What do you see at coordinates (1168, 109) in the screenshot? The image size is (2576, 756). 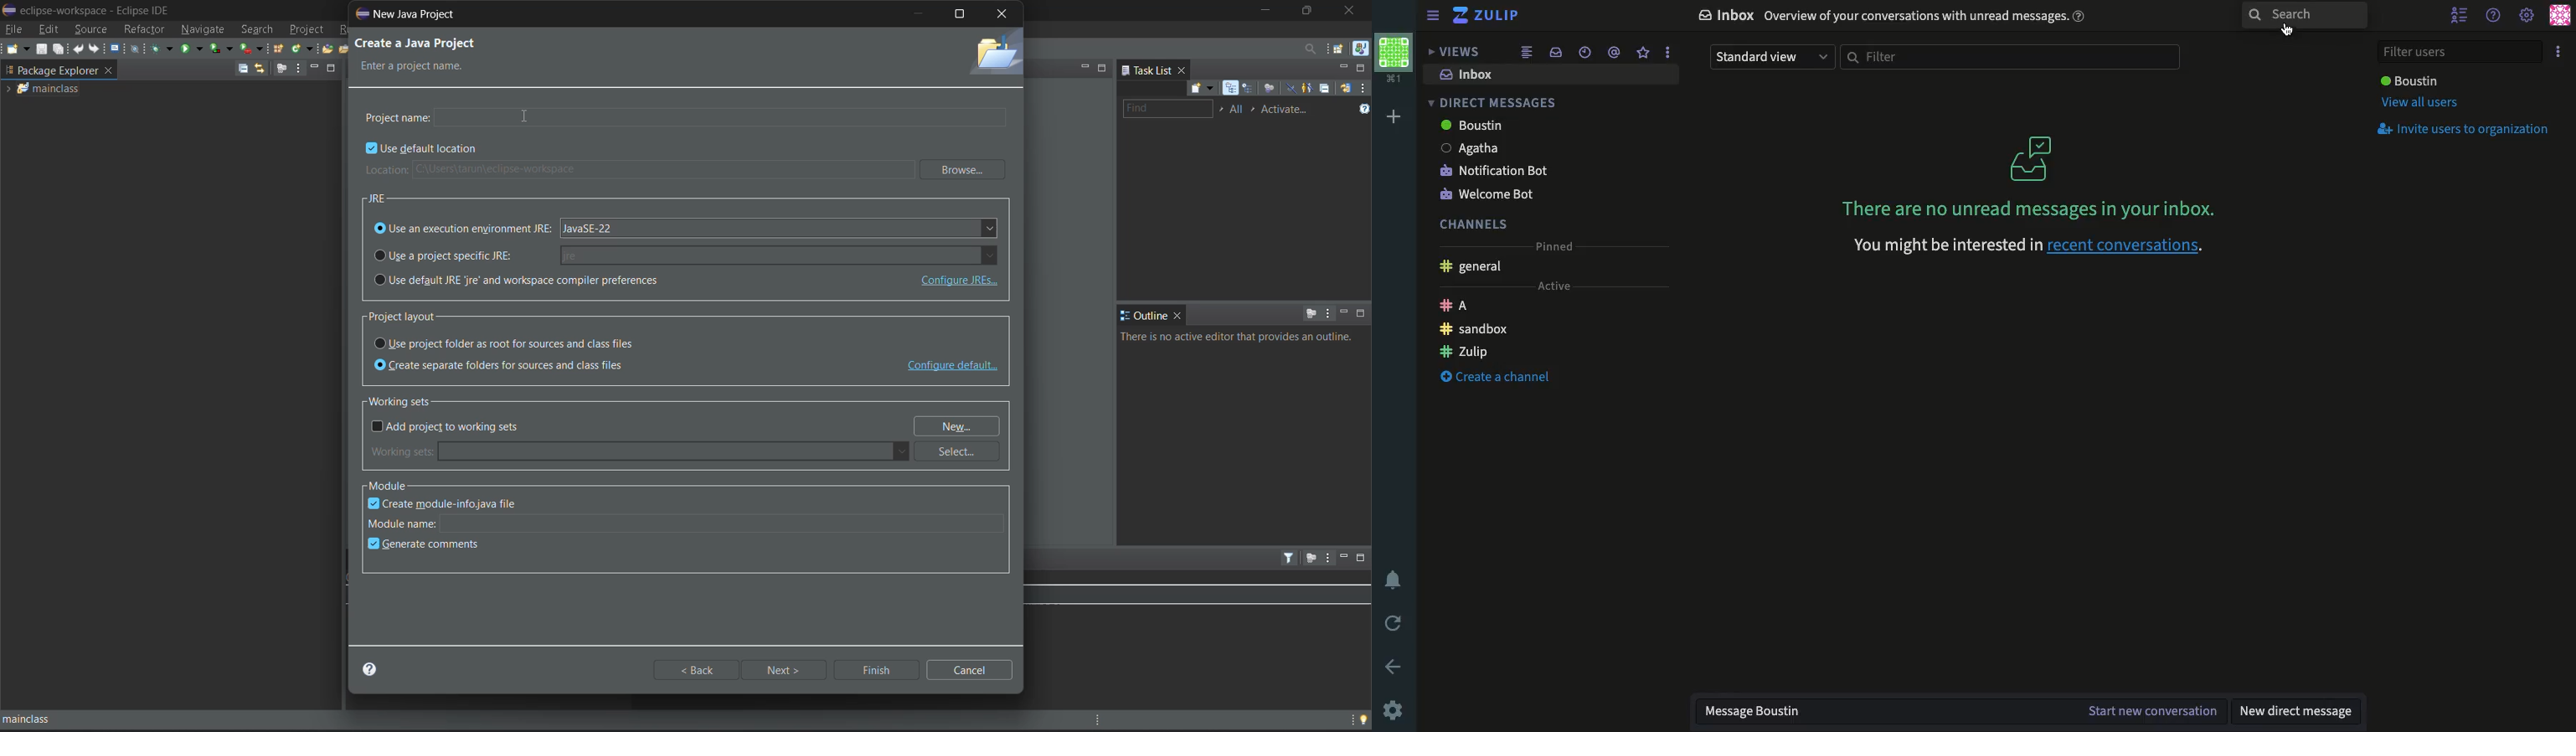 I see `find` at bounding box center [1168, 109].